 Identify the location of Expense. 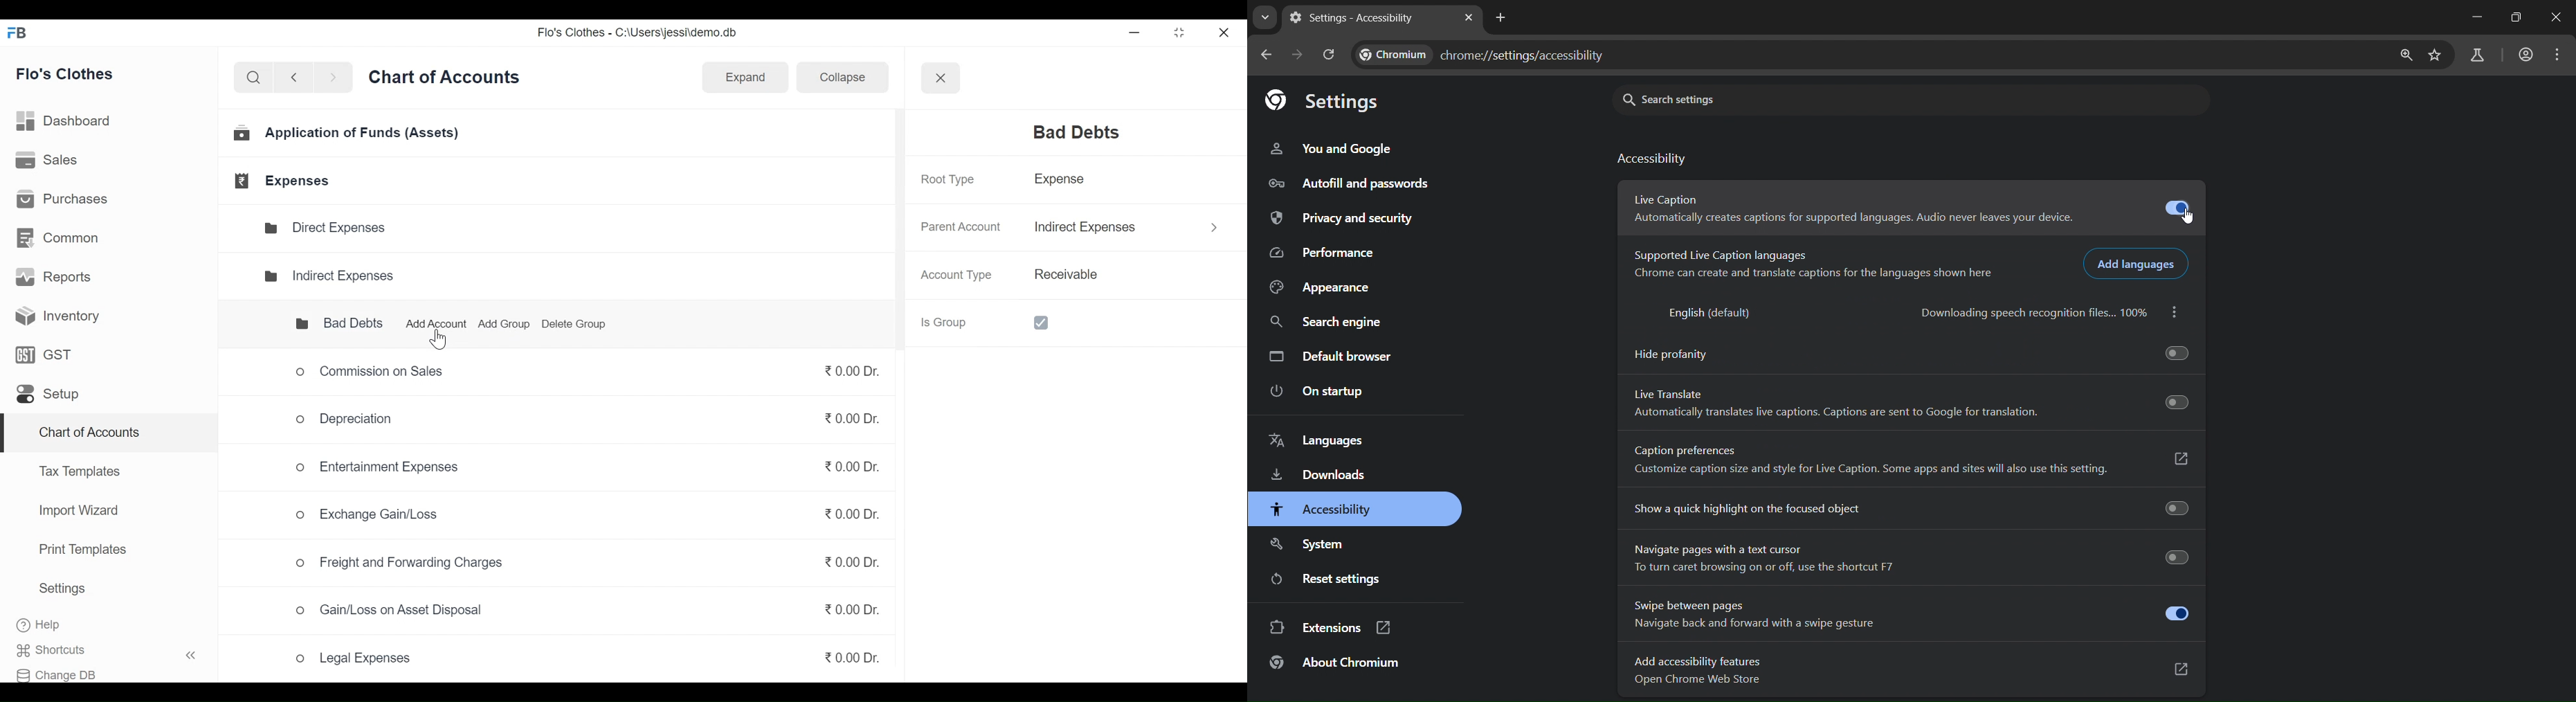
(1064, 182).